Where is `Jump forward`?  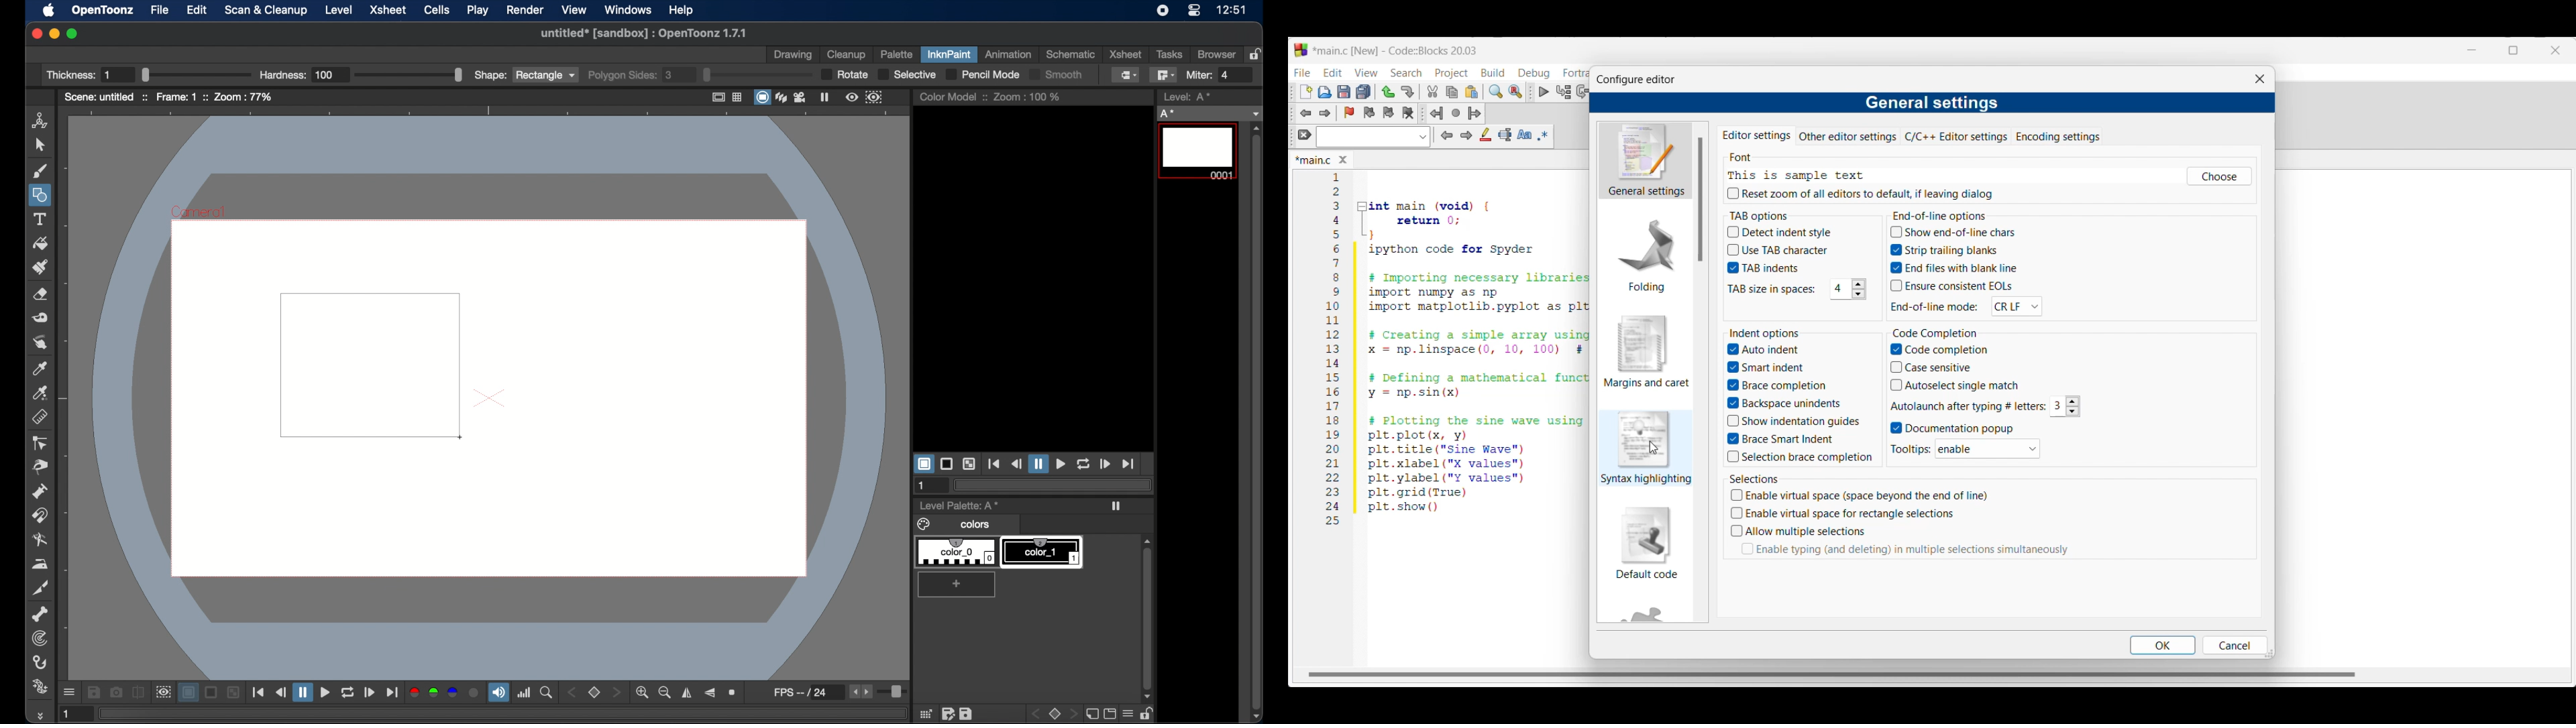
Jump forward is located at coordinates (1474, 113).